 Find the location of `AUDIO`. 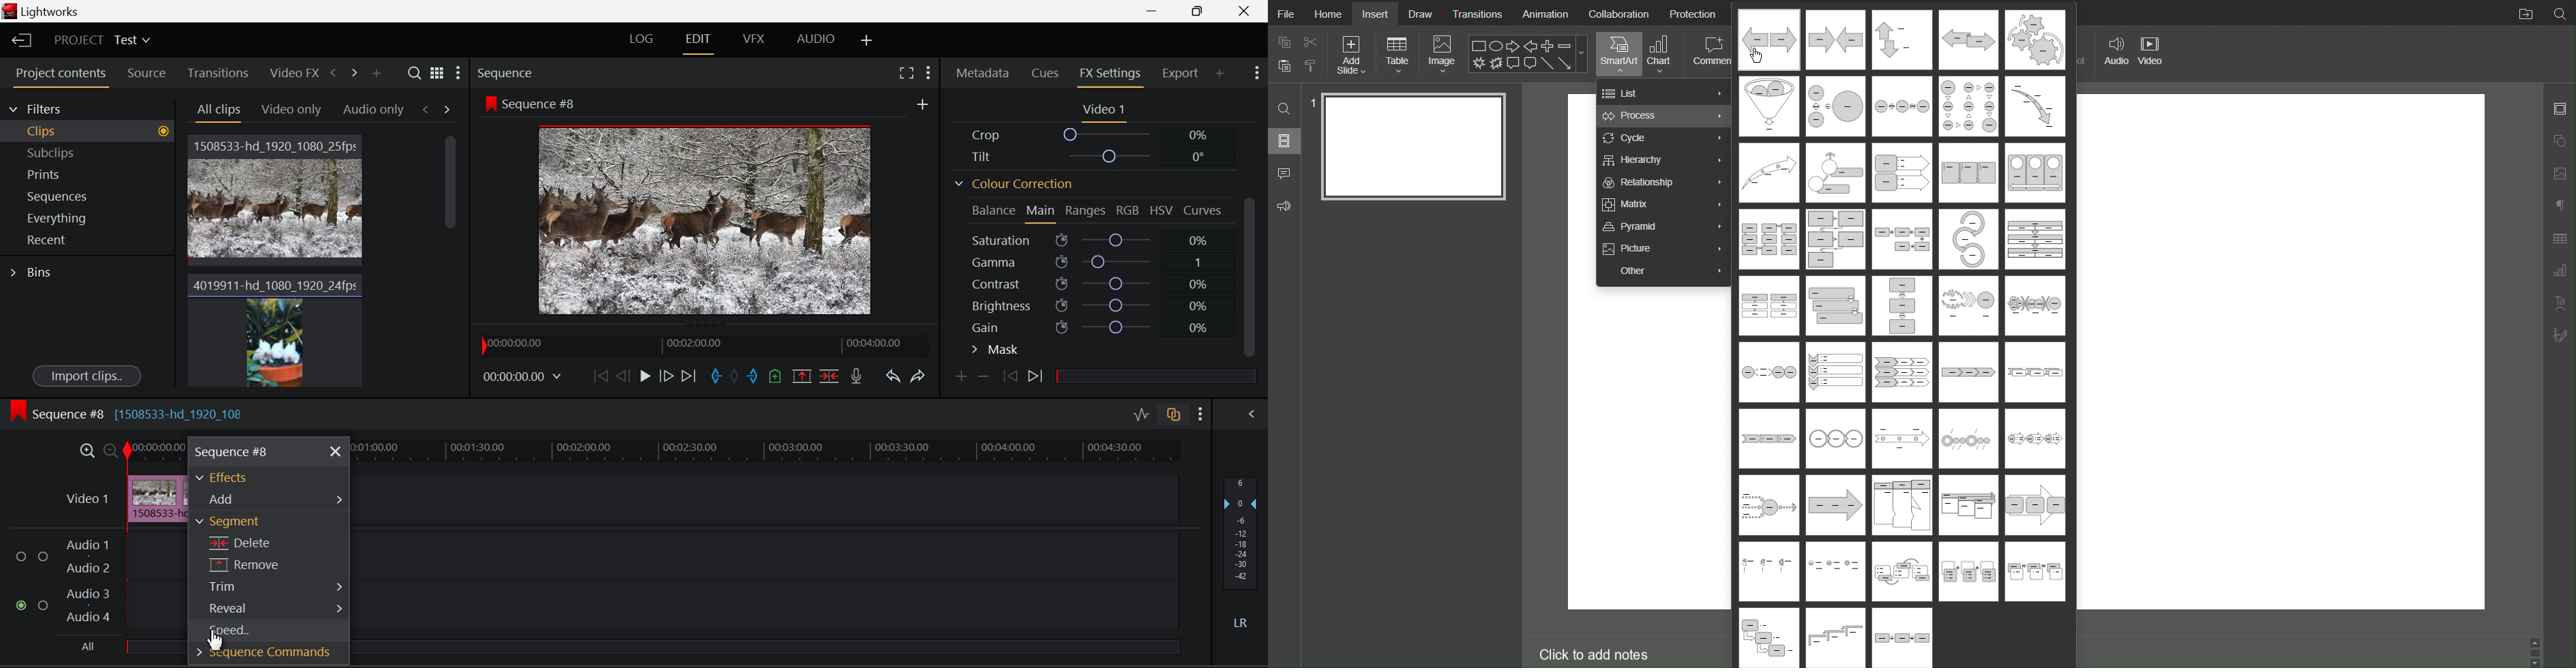

AUDIO is located at coordinates (815, 40).